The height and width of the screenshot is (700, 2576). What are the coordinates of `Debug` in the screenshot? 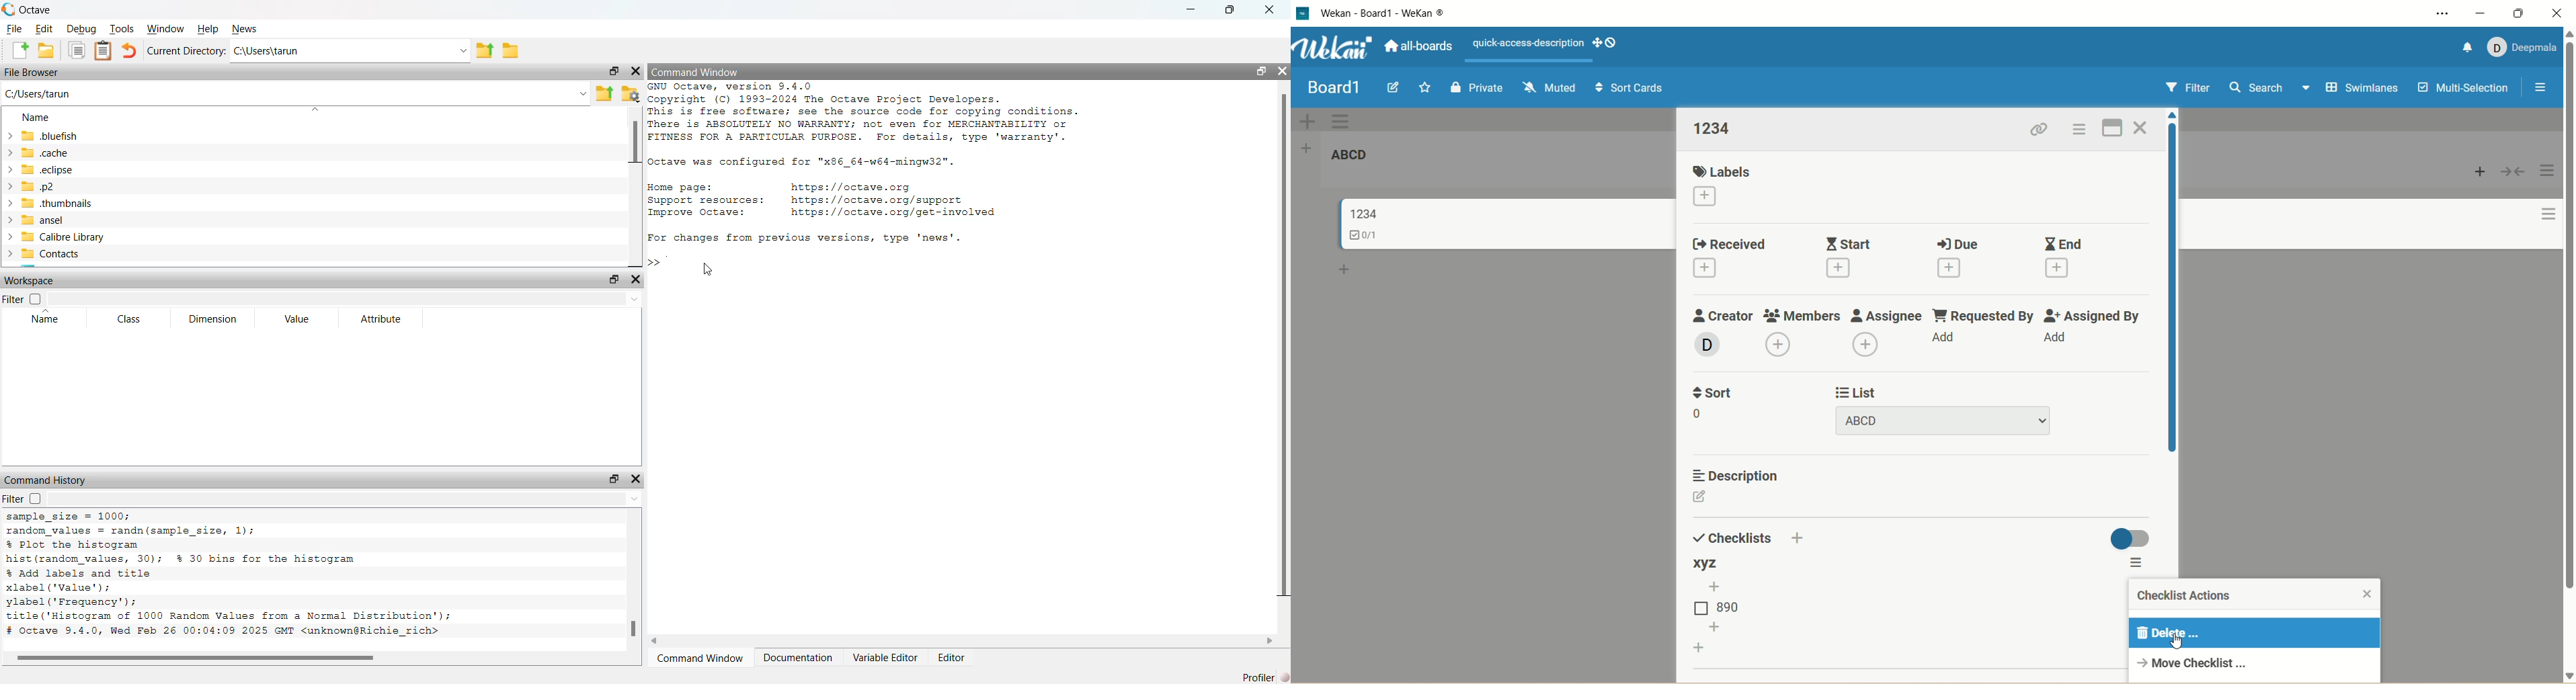 It's located at (80, 29).